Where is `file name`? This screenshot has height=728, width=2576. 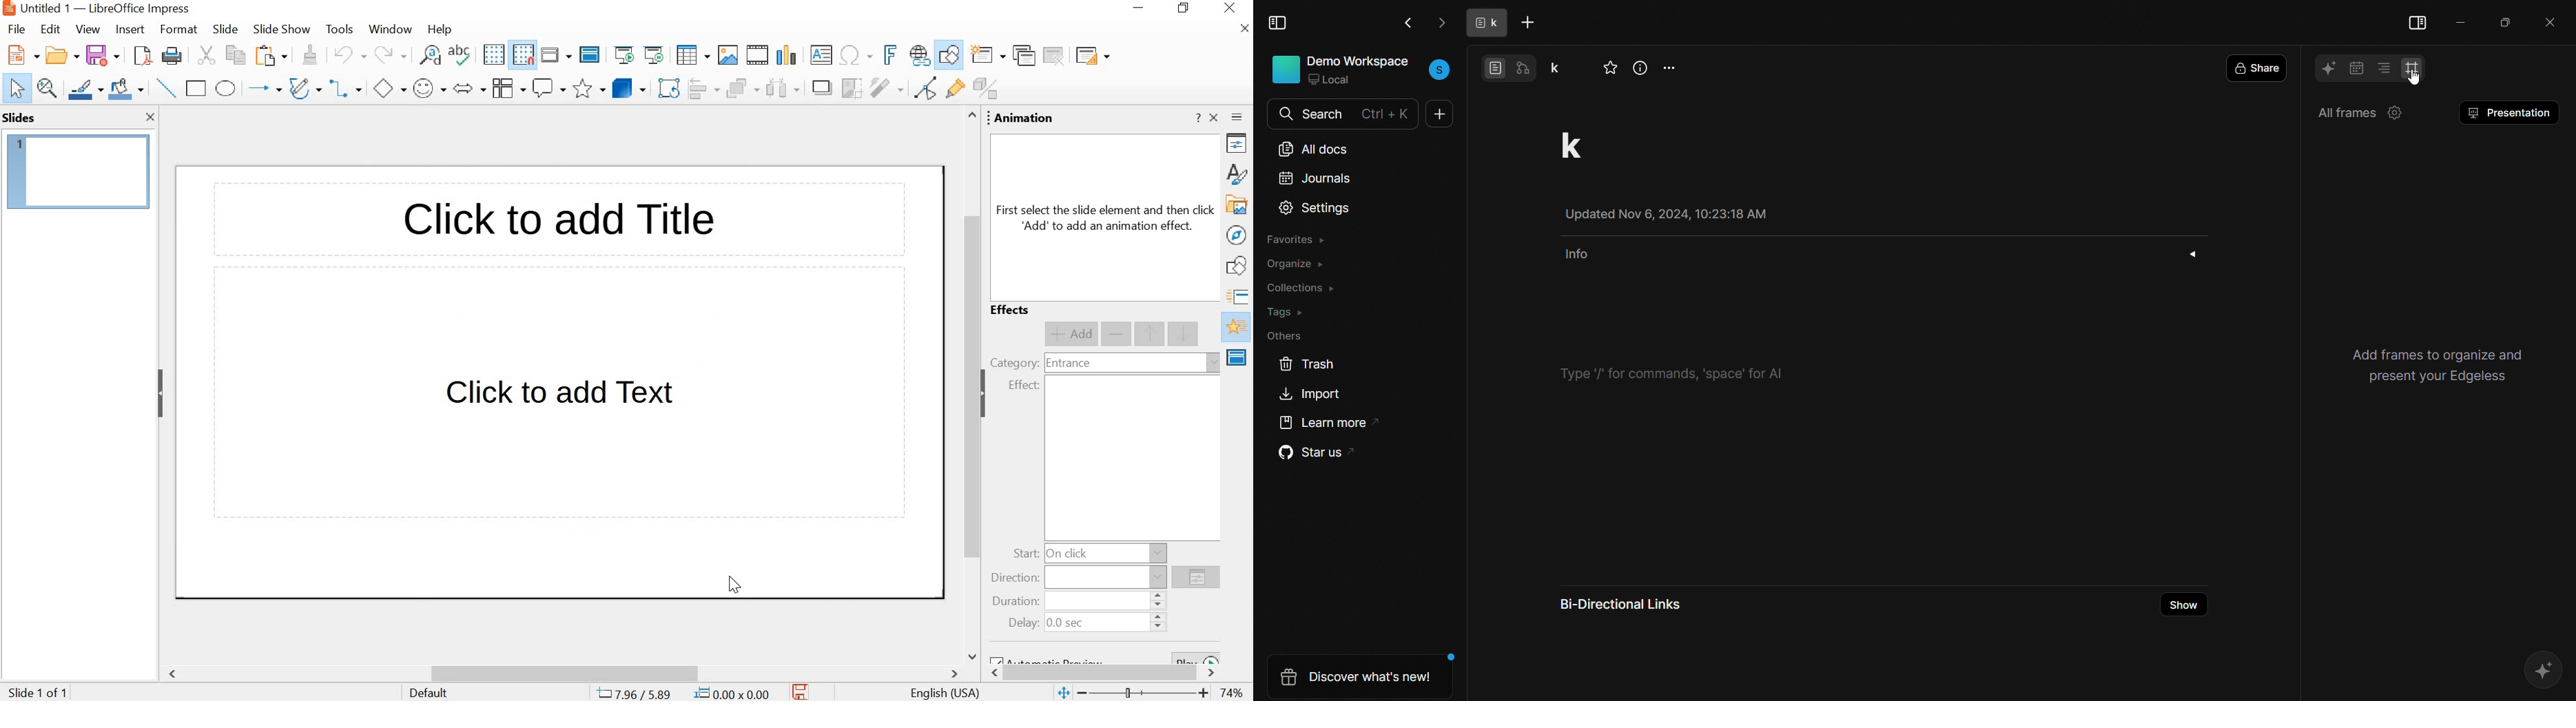 file name is located at coordinates (46, 8).